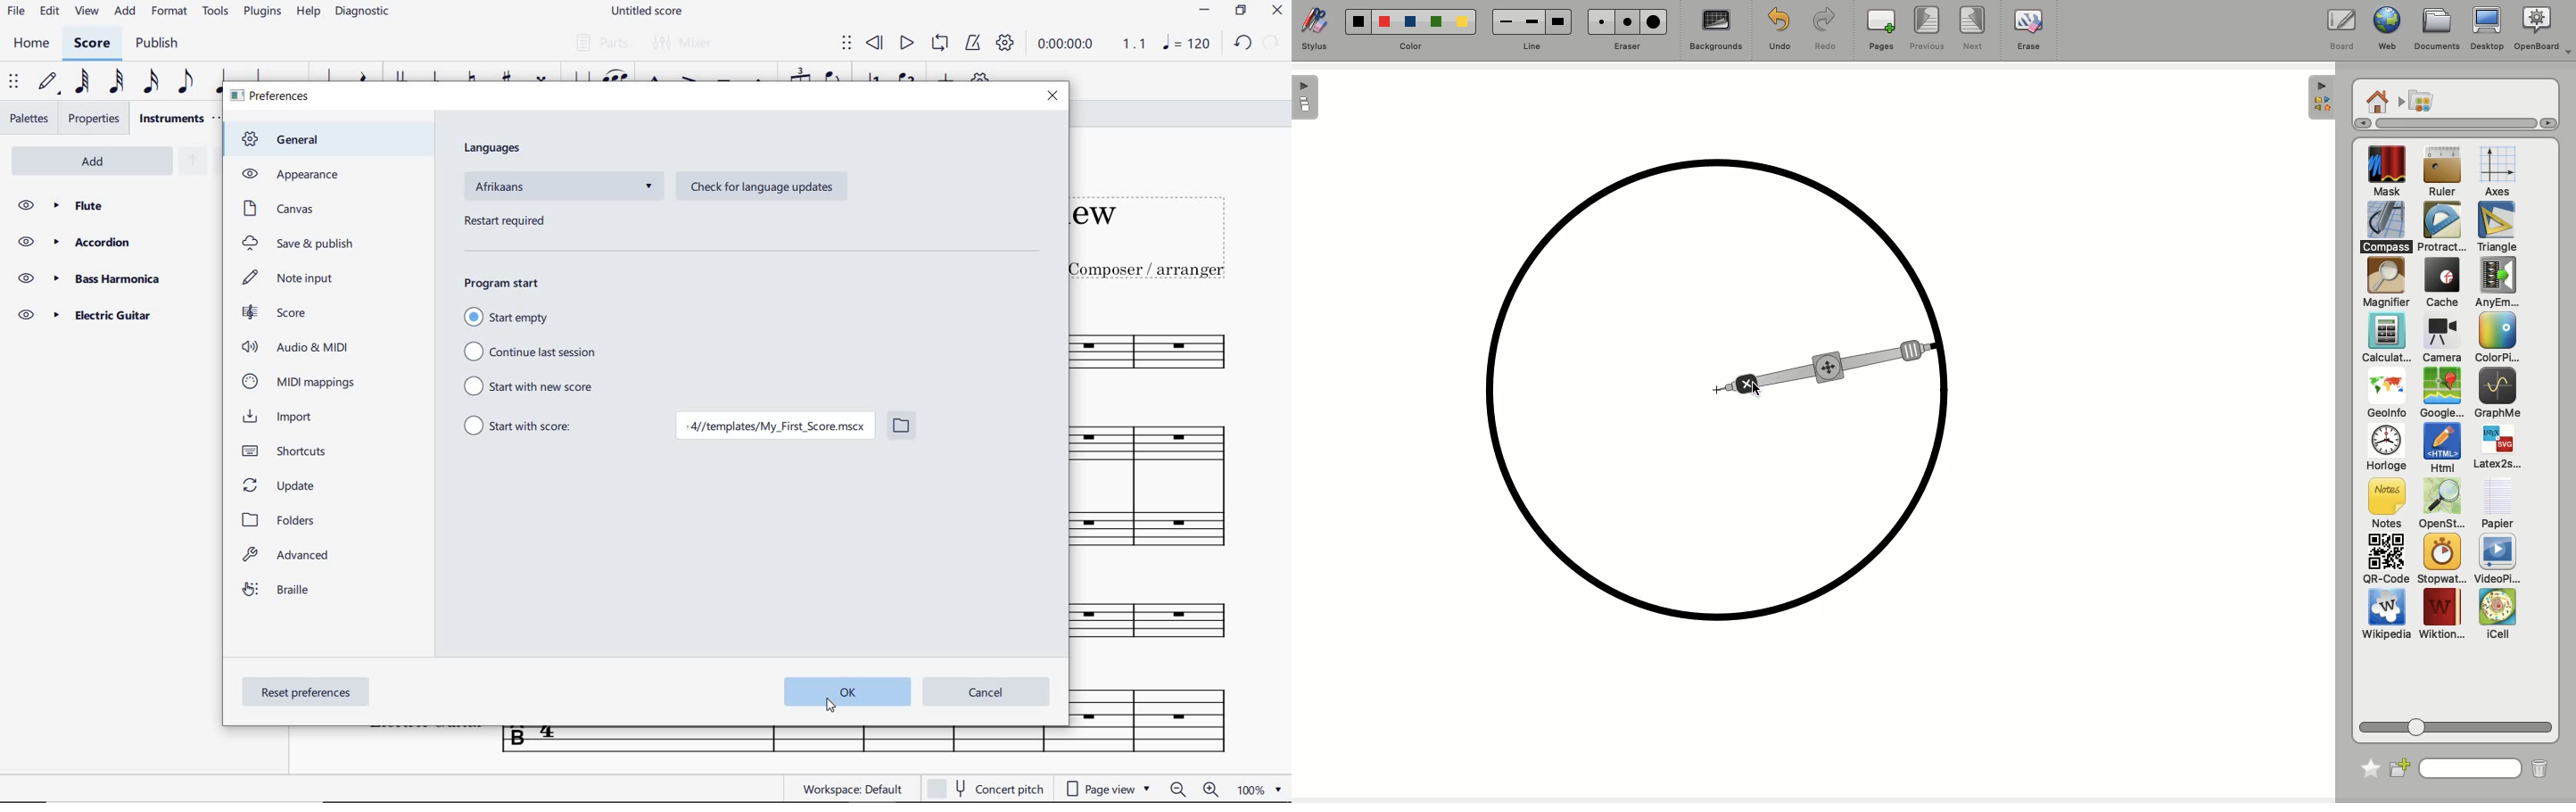 This screenshot has width=2576, height=812. I want to click on edit, so click(48, 14).